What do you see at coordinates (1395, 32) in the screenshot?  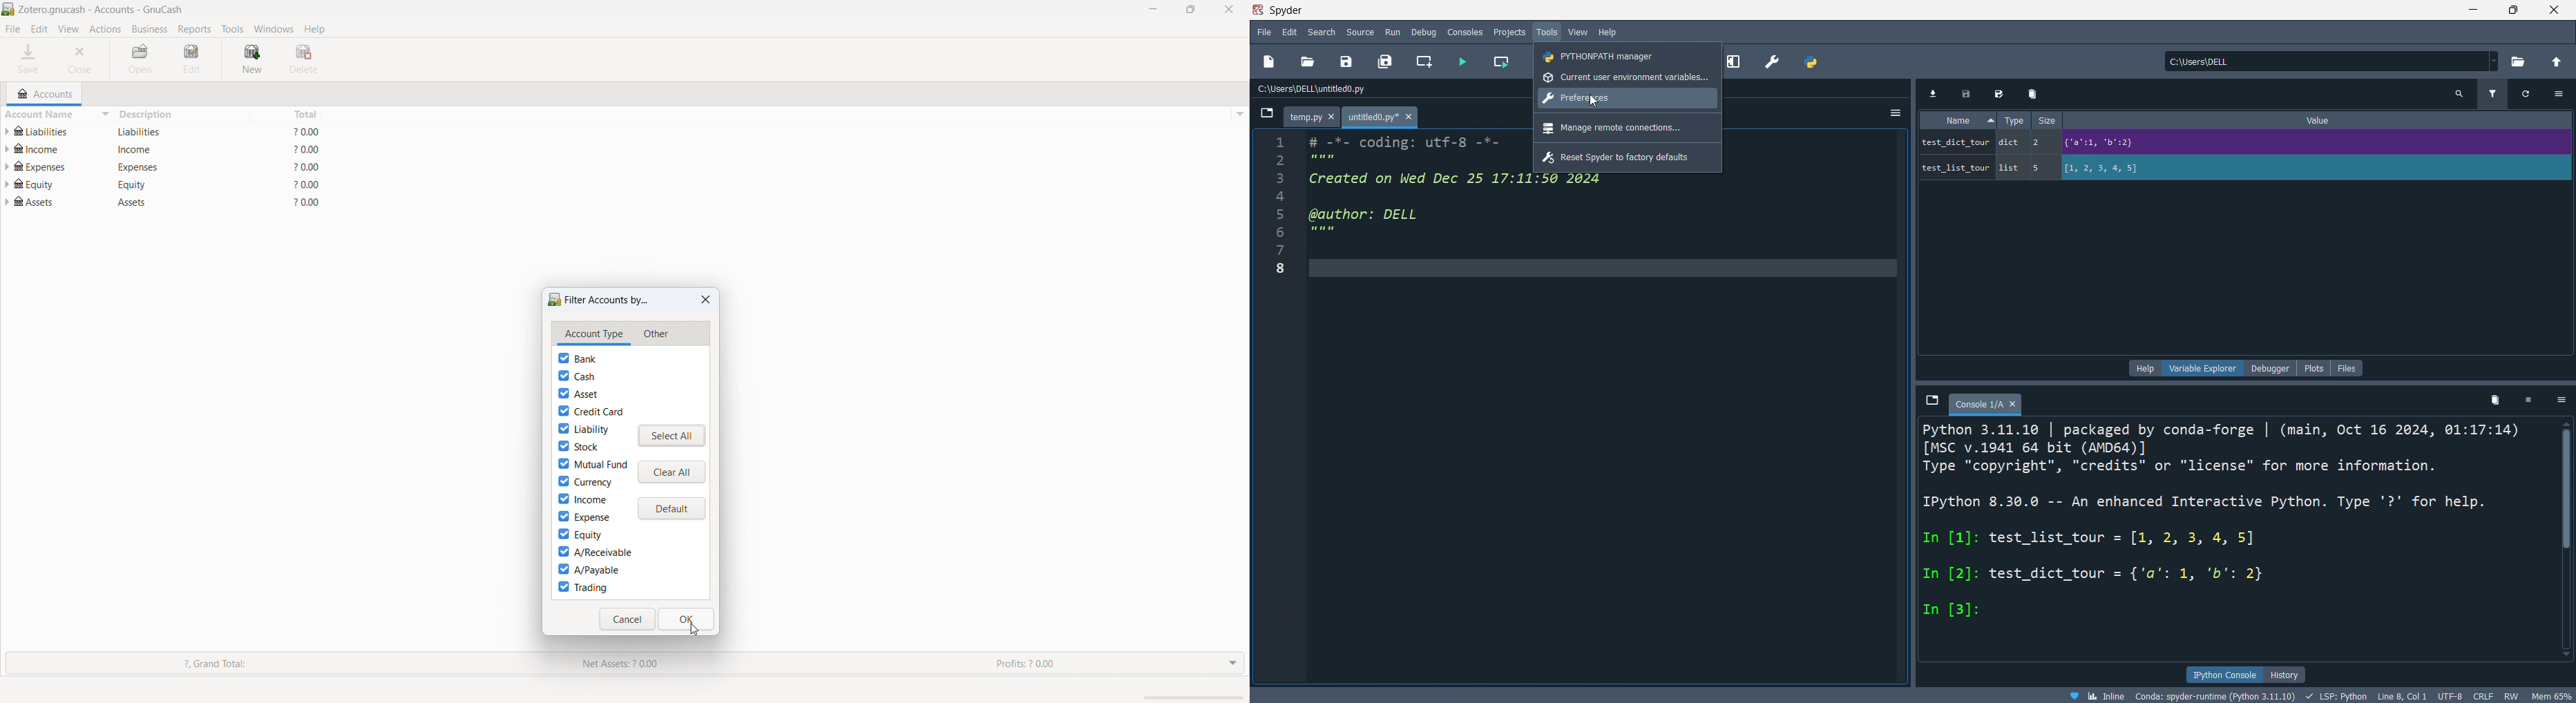 I see `run` at bounding box center [1395, 32].